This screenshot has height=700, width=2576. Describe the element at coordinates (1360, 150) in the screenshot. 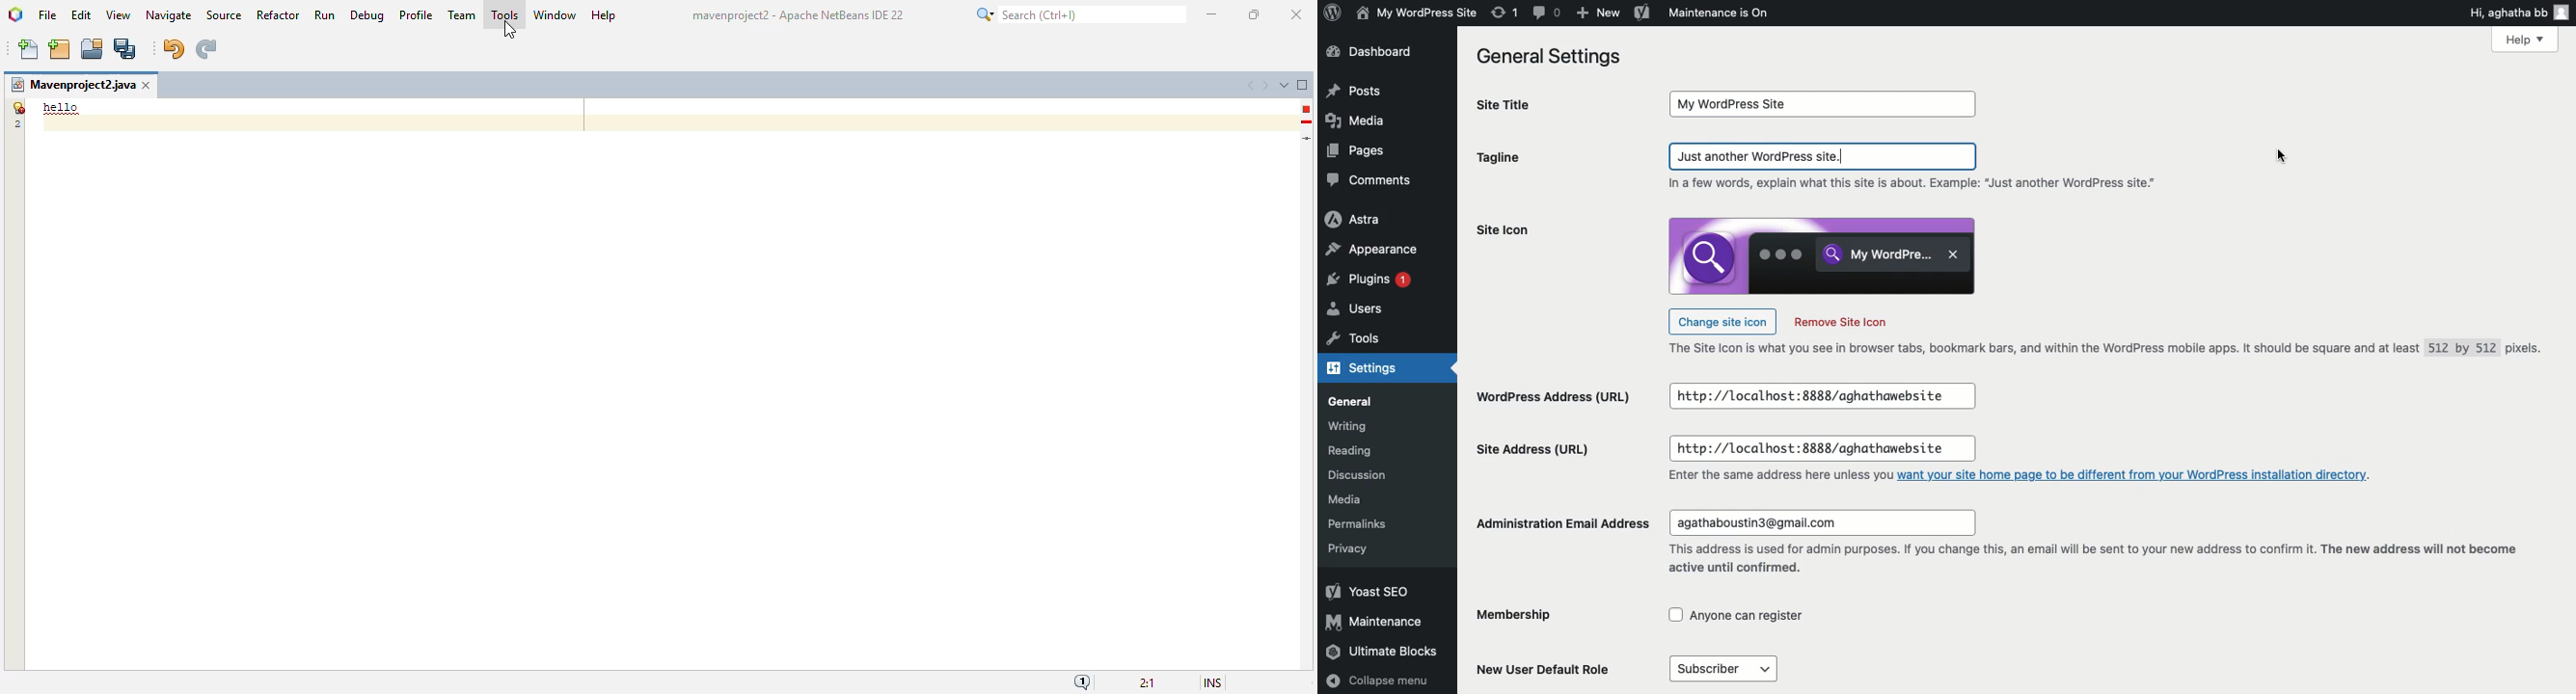

I see `Pages` at that location.